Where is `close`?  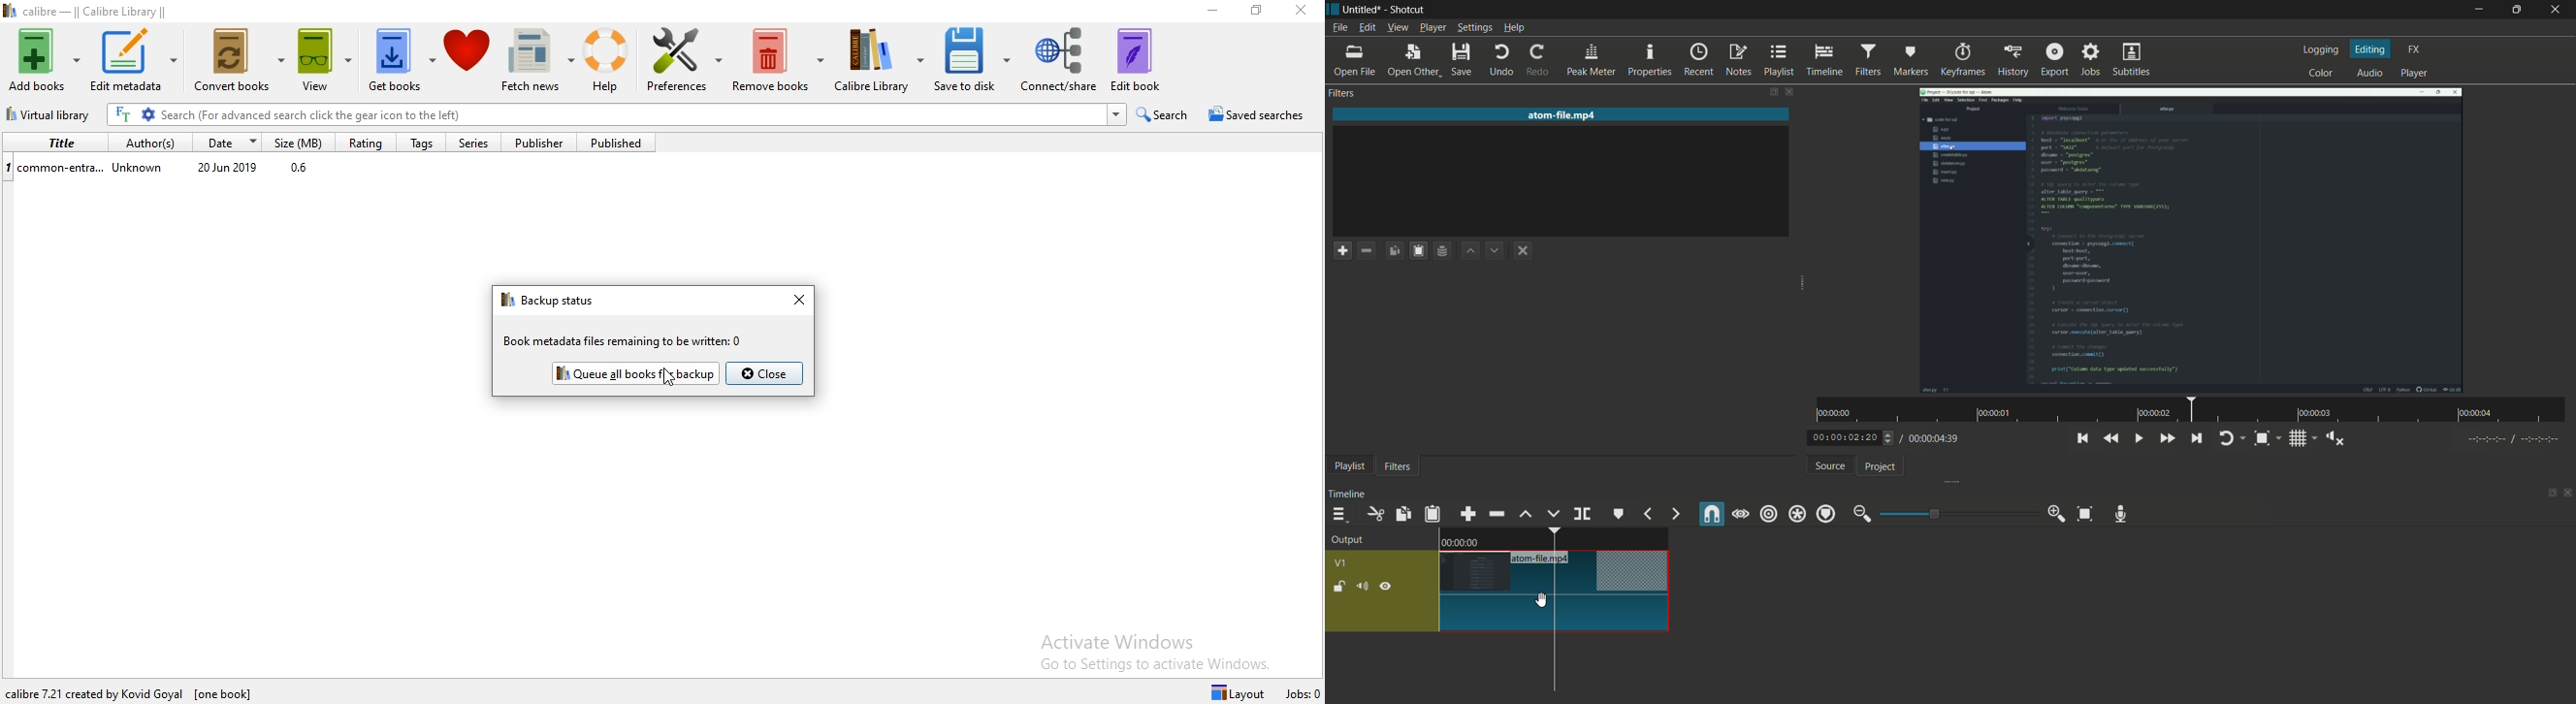 close is located at coordinates (799, 301).